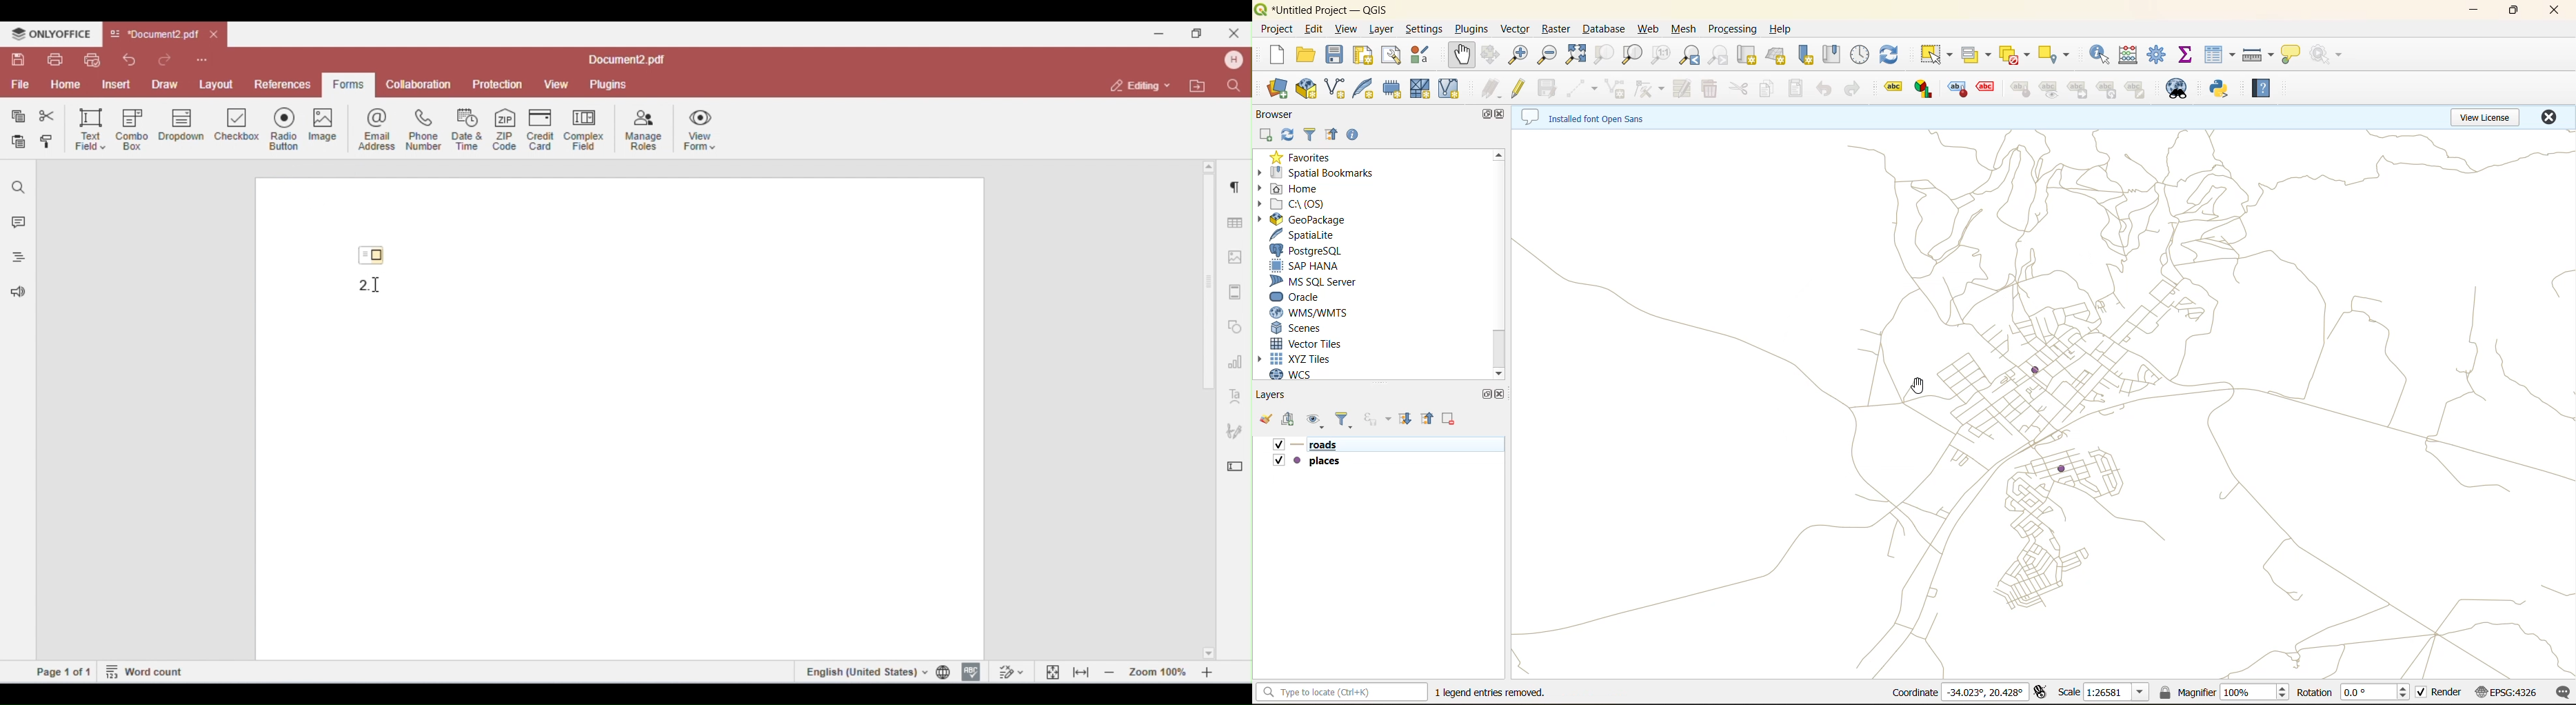 Image resolution: width=2576 pixels, height=728 pixels. What do you see at coordinates (1735, 88) in the screenshot?
I see `cut` at bounding box center [1735, 88].